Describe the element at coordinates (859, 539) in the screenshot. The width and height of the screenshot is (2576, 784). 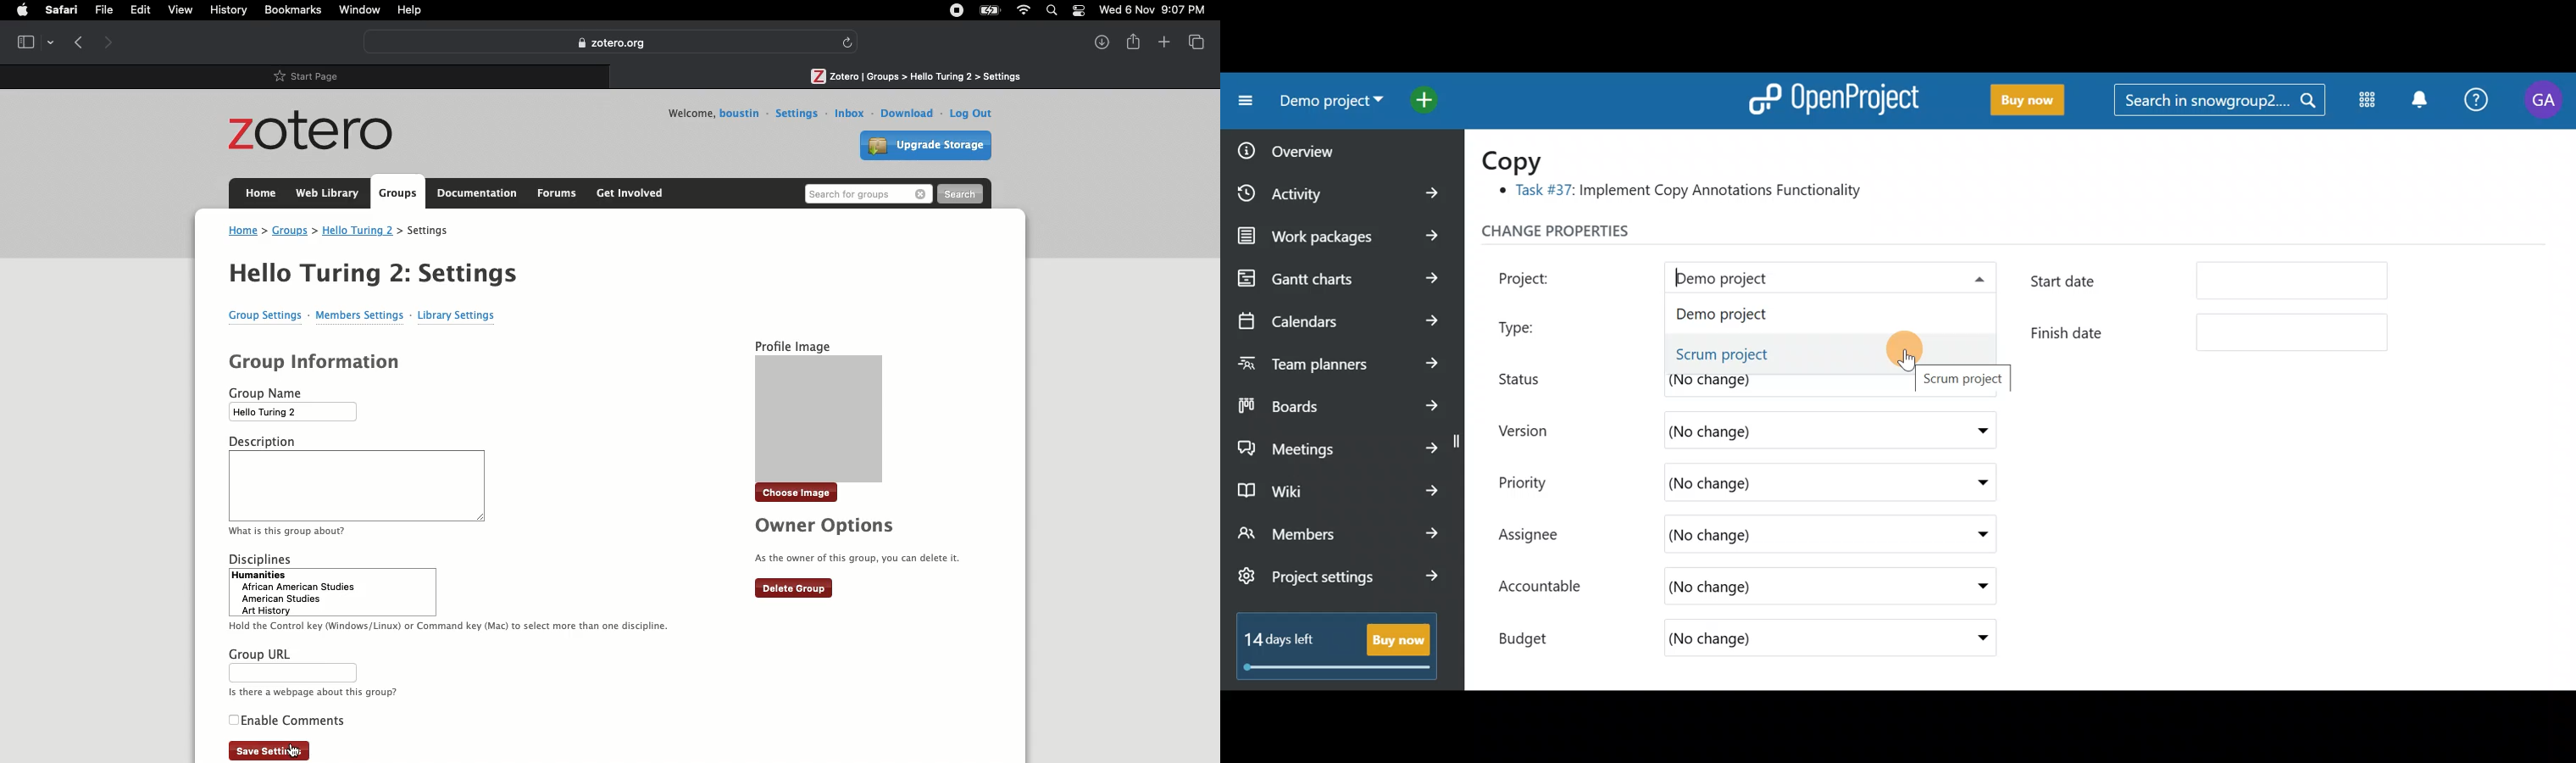
I see `Owner options` at that location.